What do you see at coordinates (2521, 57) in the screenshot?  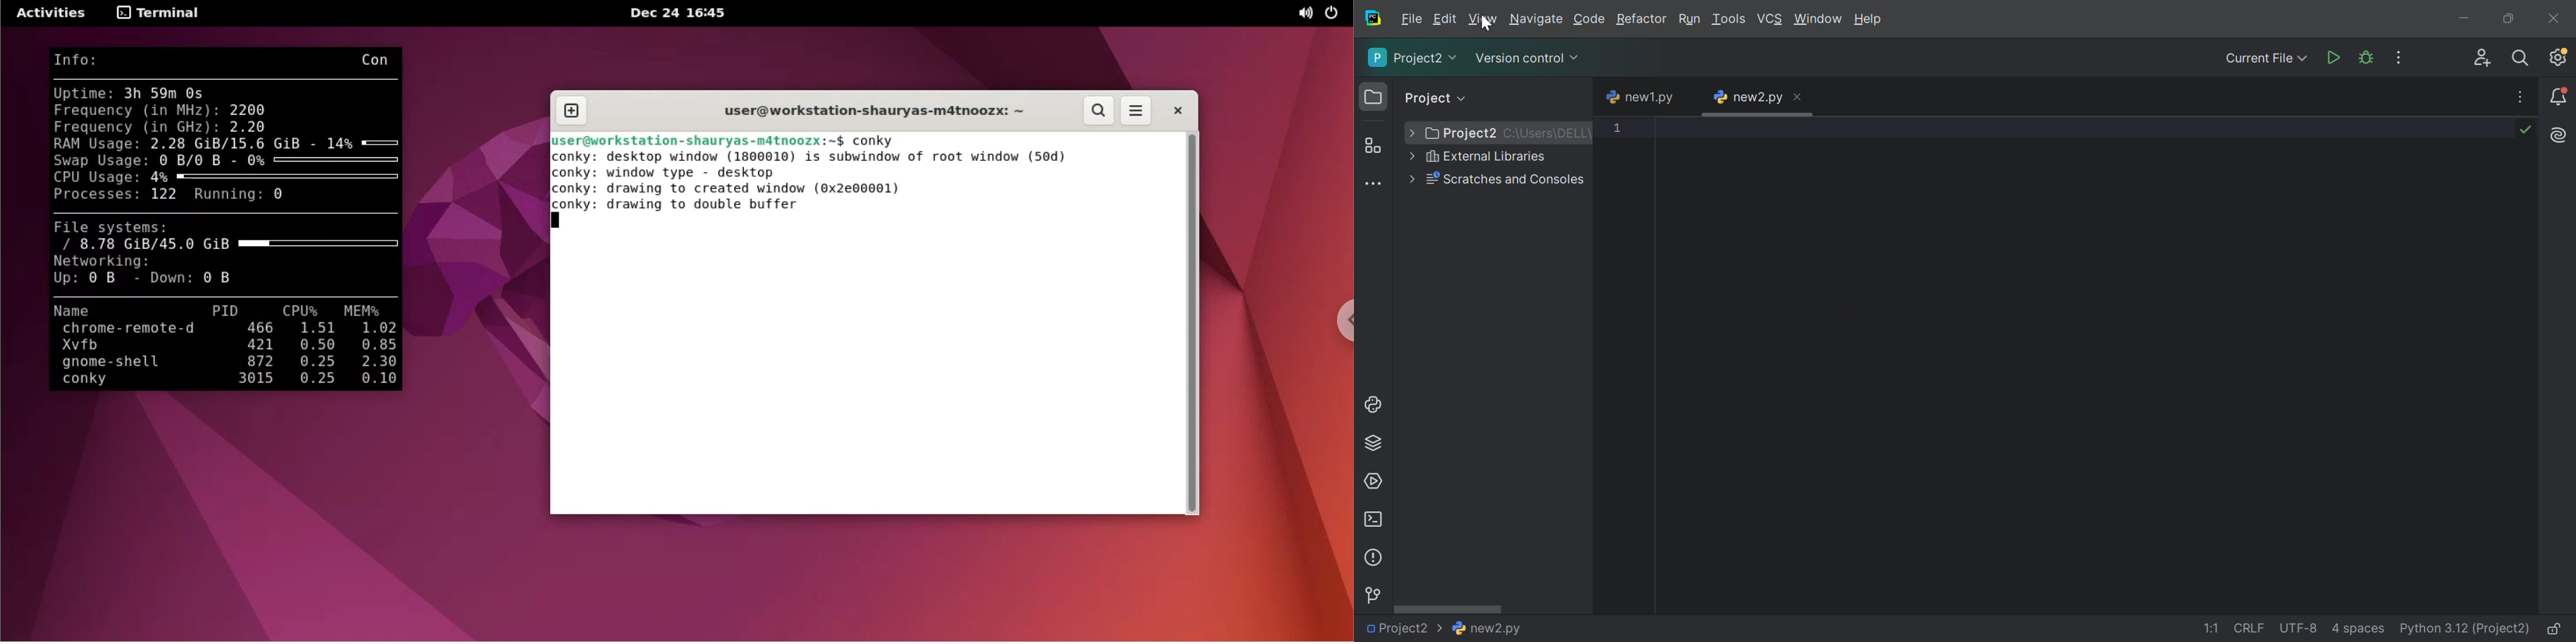 I see `Search Everywhere` at bounding box center [2521, 57].